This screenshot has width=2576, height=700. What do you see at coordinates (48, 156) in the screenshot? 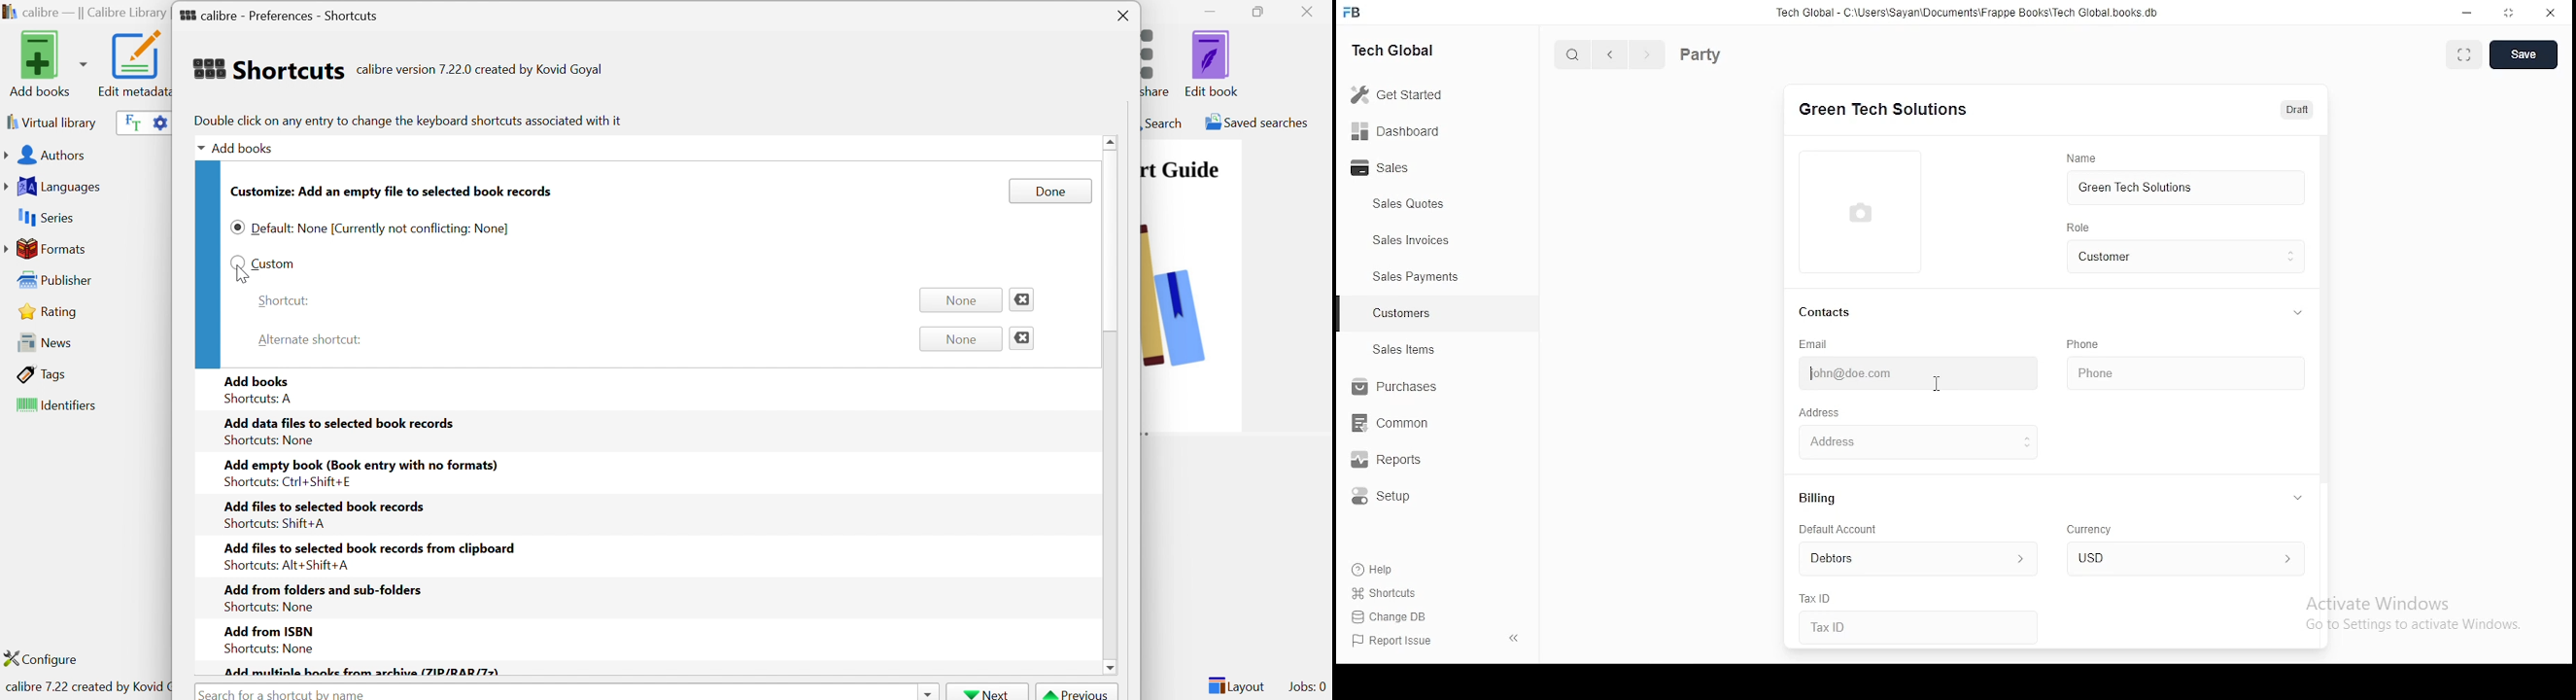
I see `Authors` at bounding box center [48, 156].